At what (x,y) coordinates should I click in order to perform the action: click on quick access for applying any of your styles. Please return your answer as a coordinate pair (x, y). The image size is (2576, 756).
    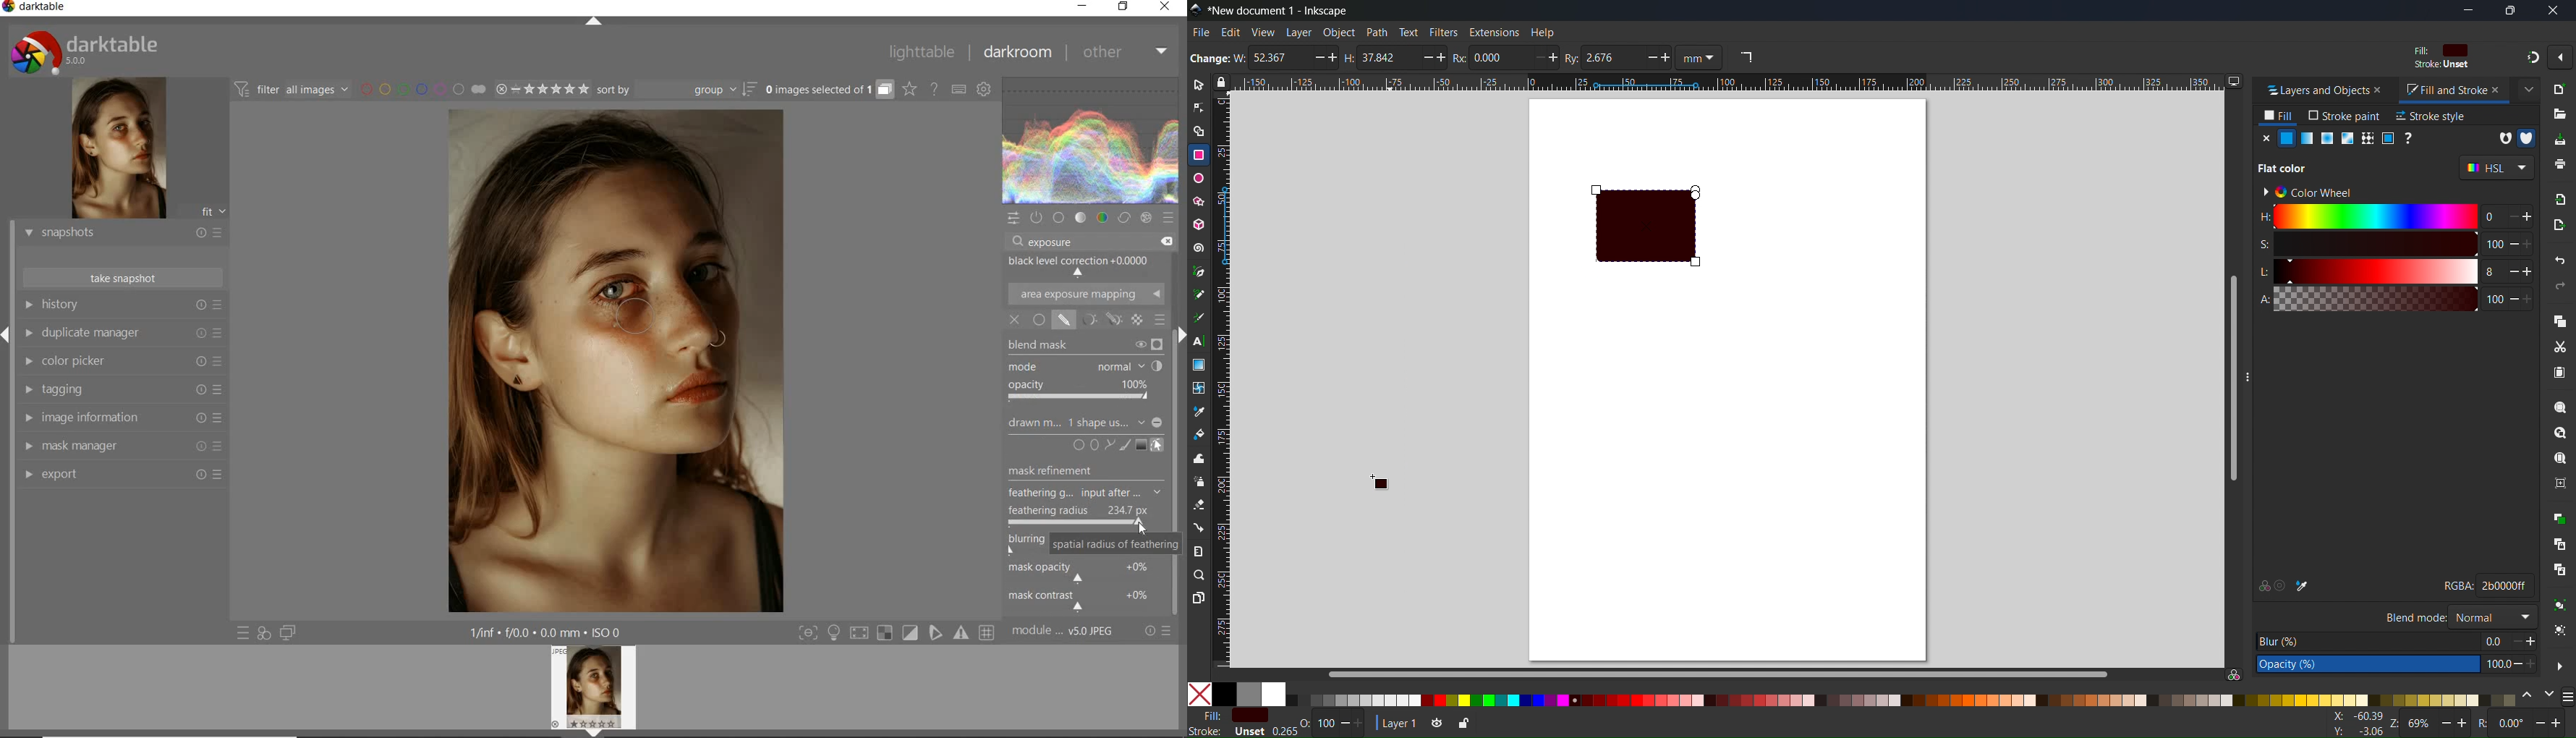
    Looking at the image, I should click on (263, 633).